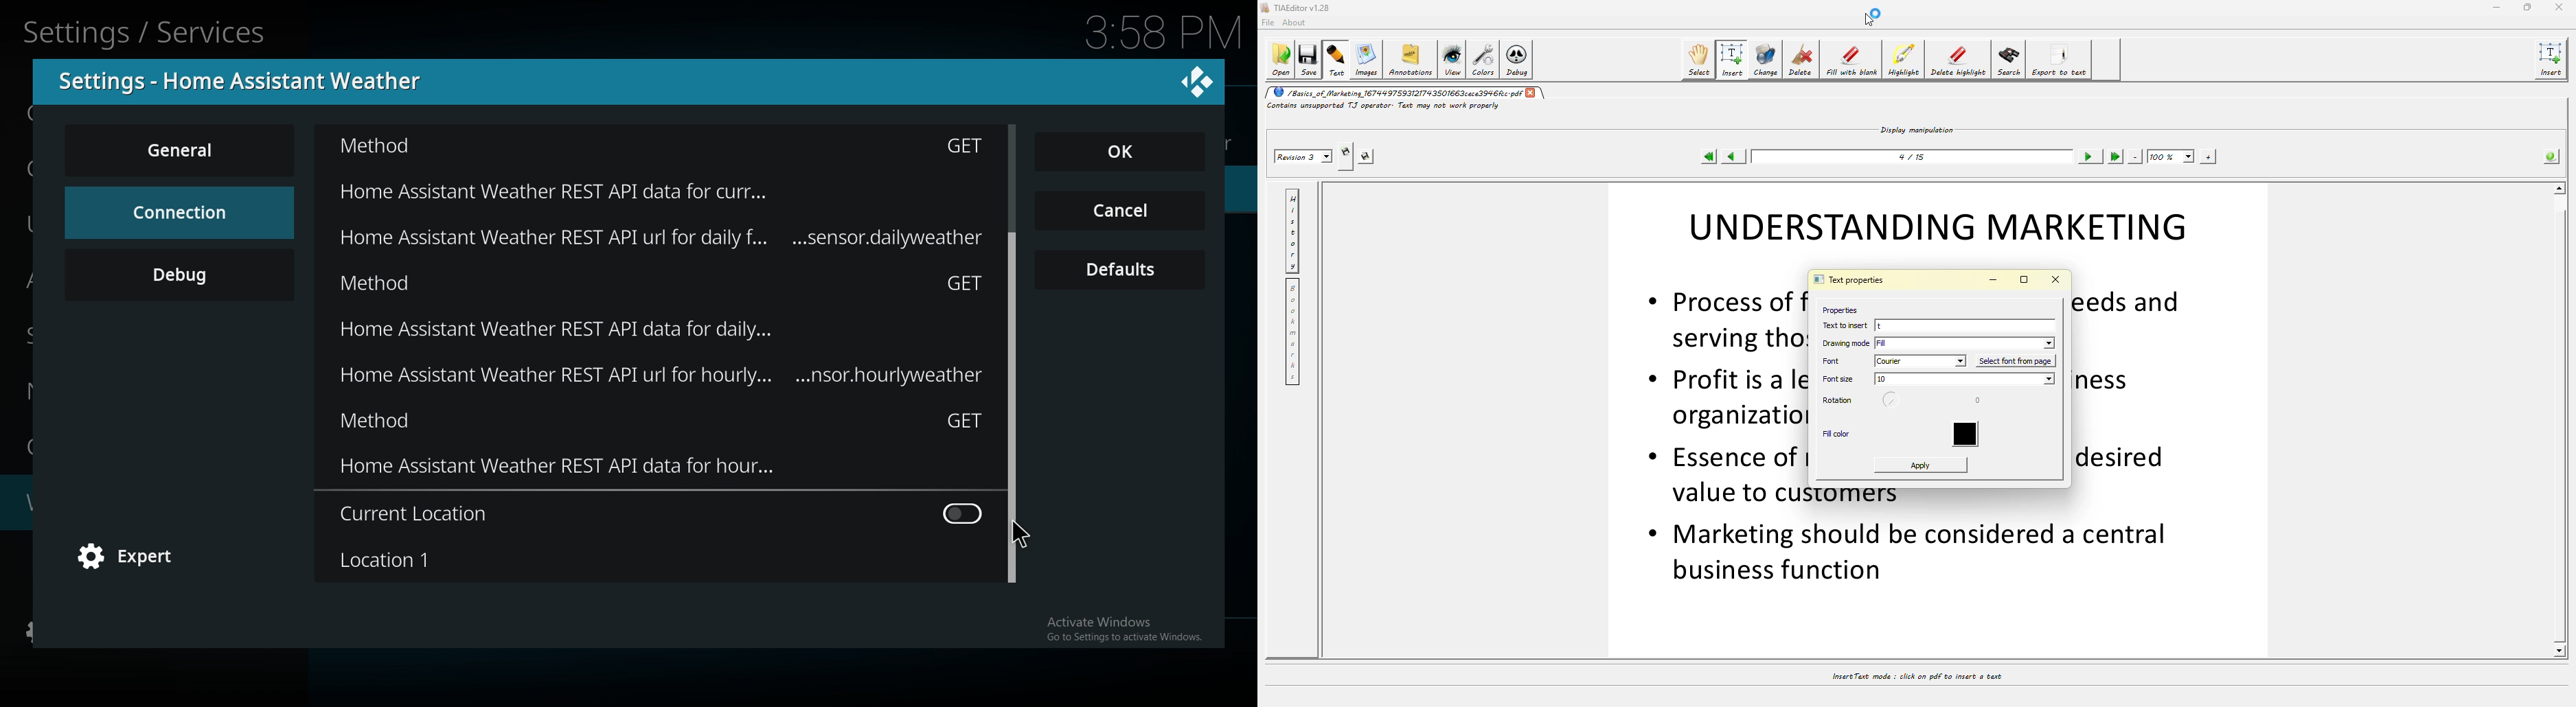 The image size is (2576, 728). I want to click on expert, so click(134, 558).